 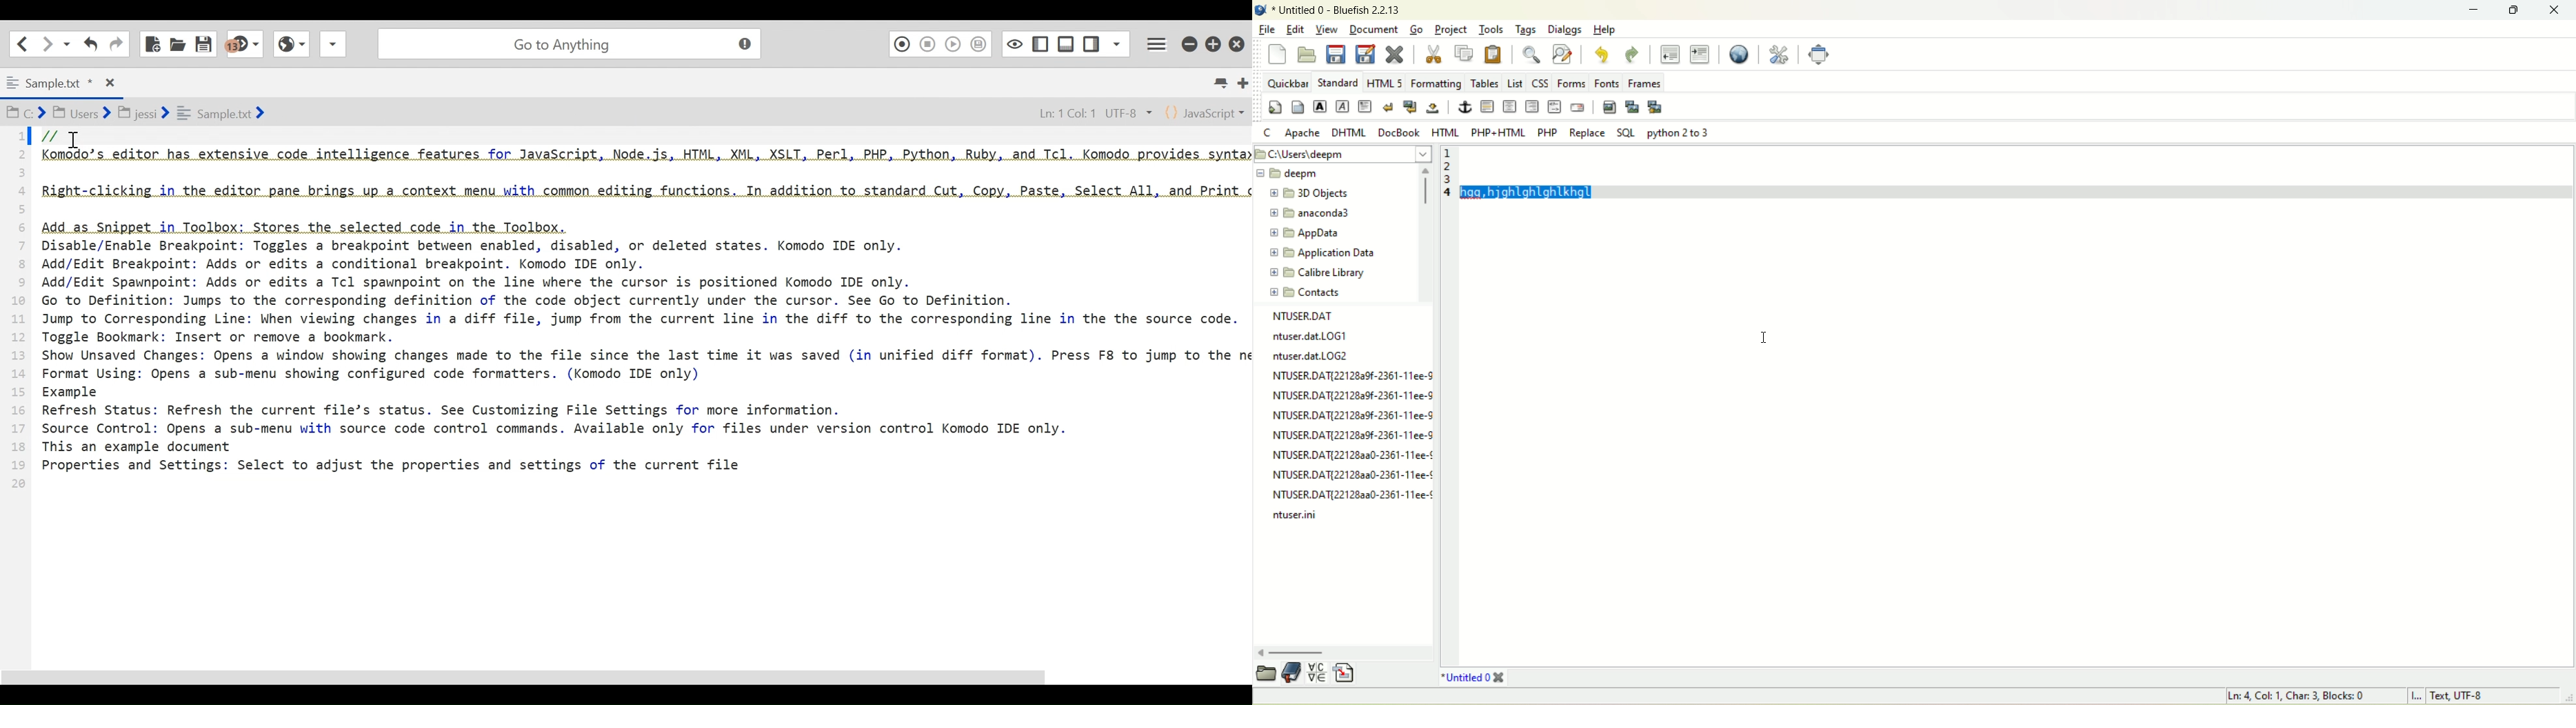 What do you see at coordinates (1309, 354) in the screenshot?
I see `ntuser.dat.LOG2` at bounding box center [1309, 354].